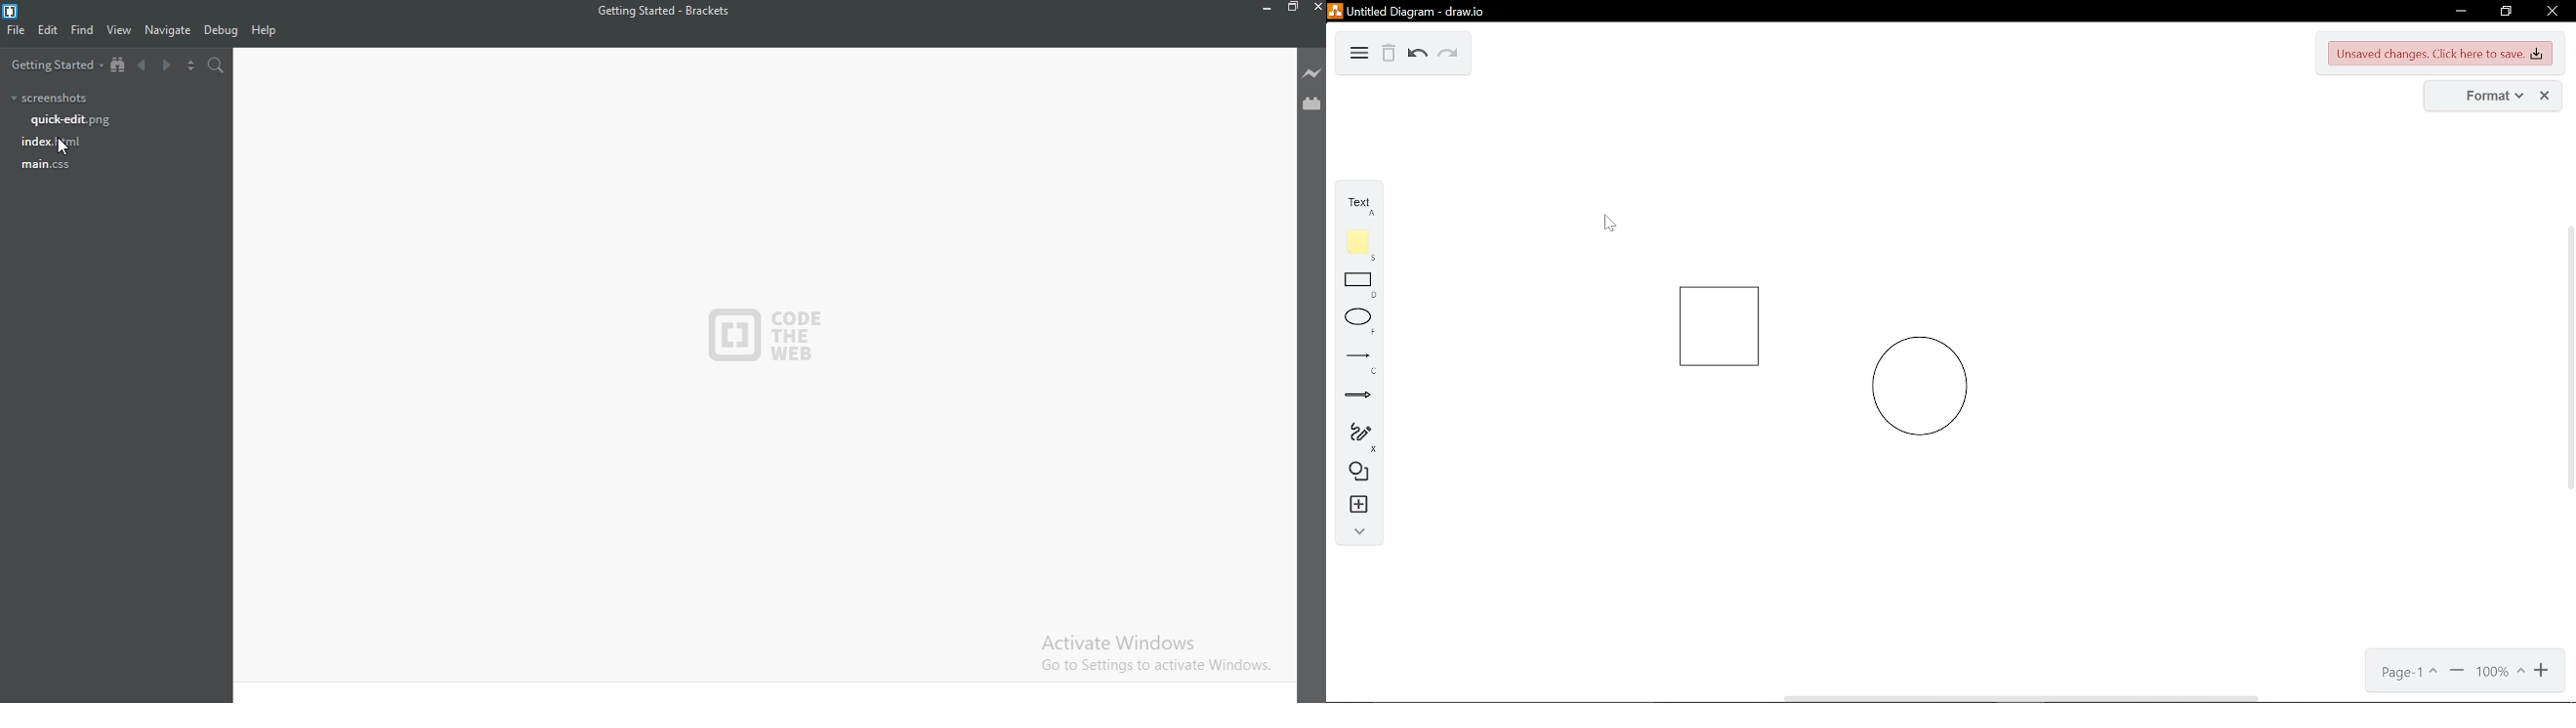  I want to click on Logo, so click(28, 11).